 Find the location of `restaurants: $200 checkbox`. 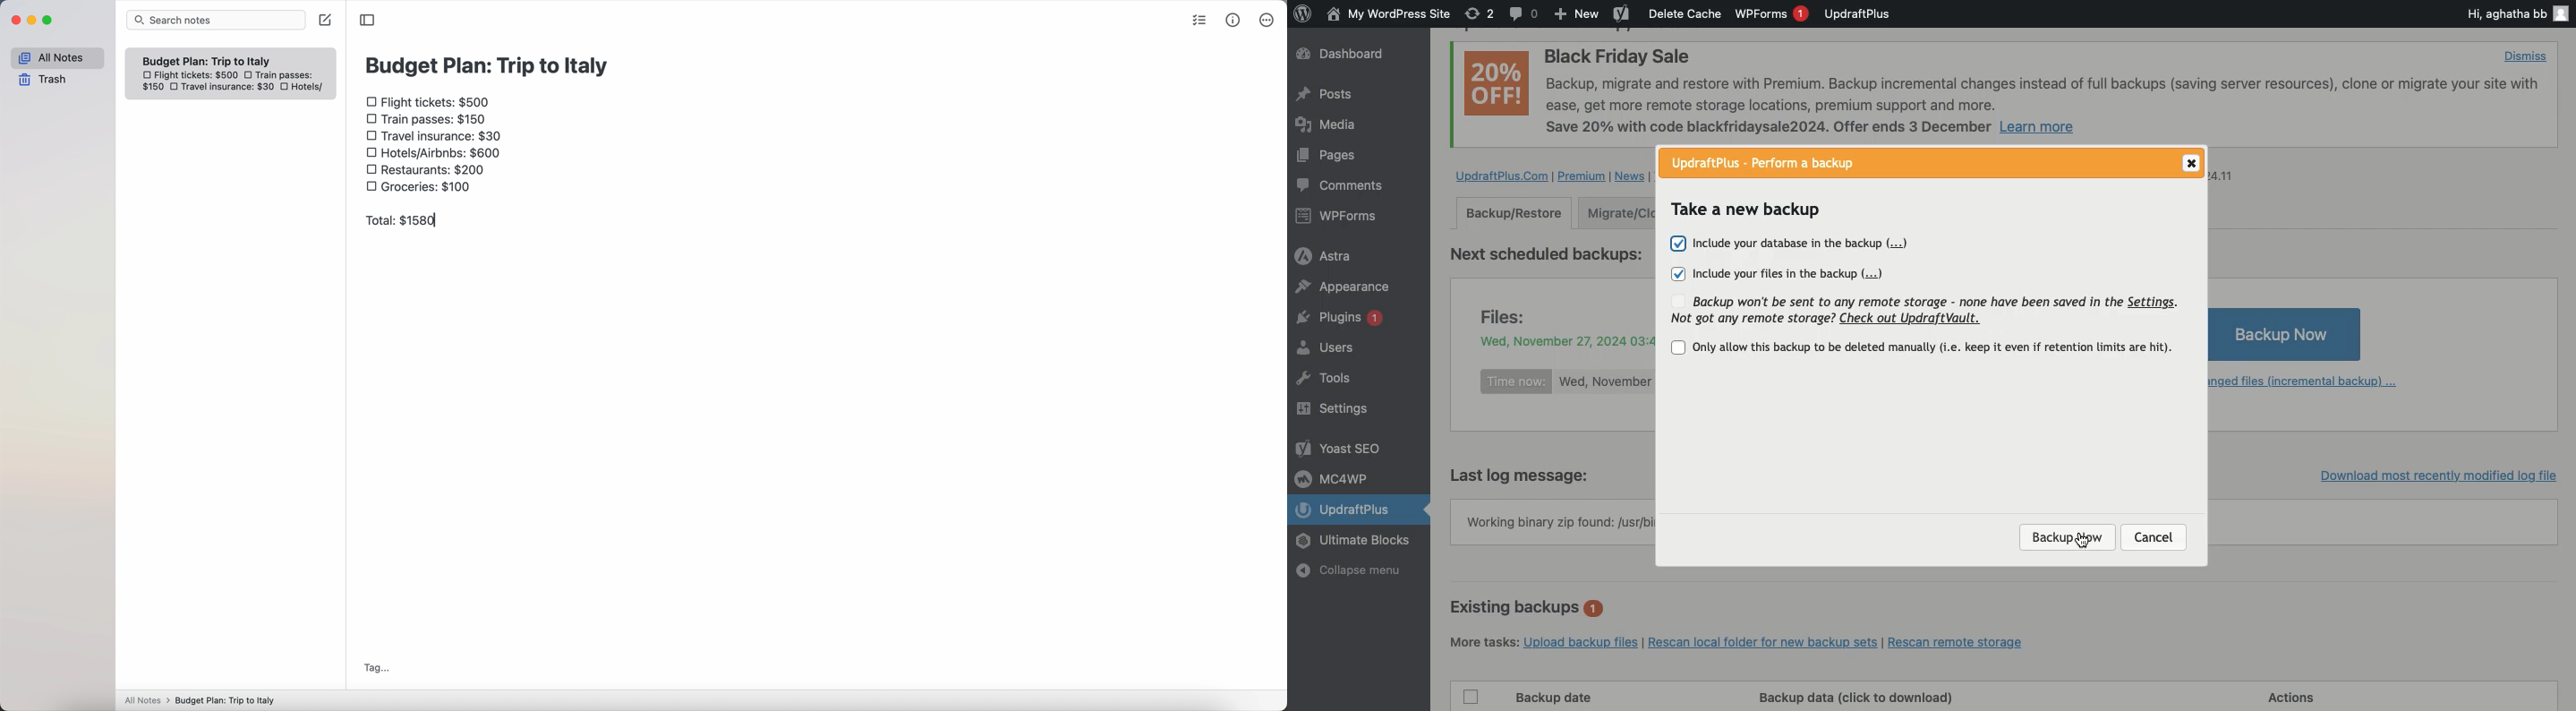

restaurants: $200 checkbox is located at coordinates (426, 168).